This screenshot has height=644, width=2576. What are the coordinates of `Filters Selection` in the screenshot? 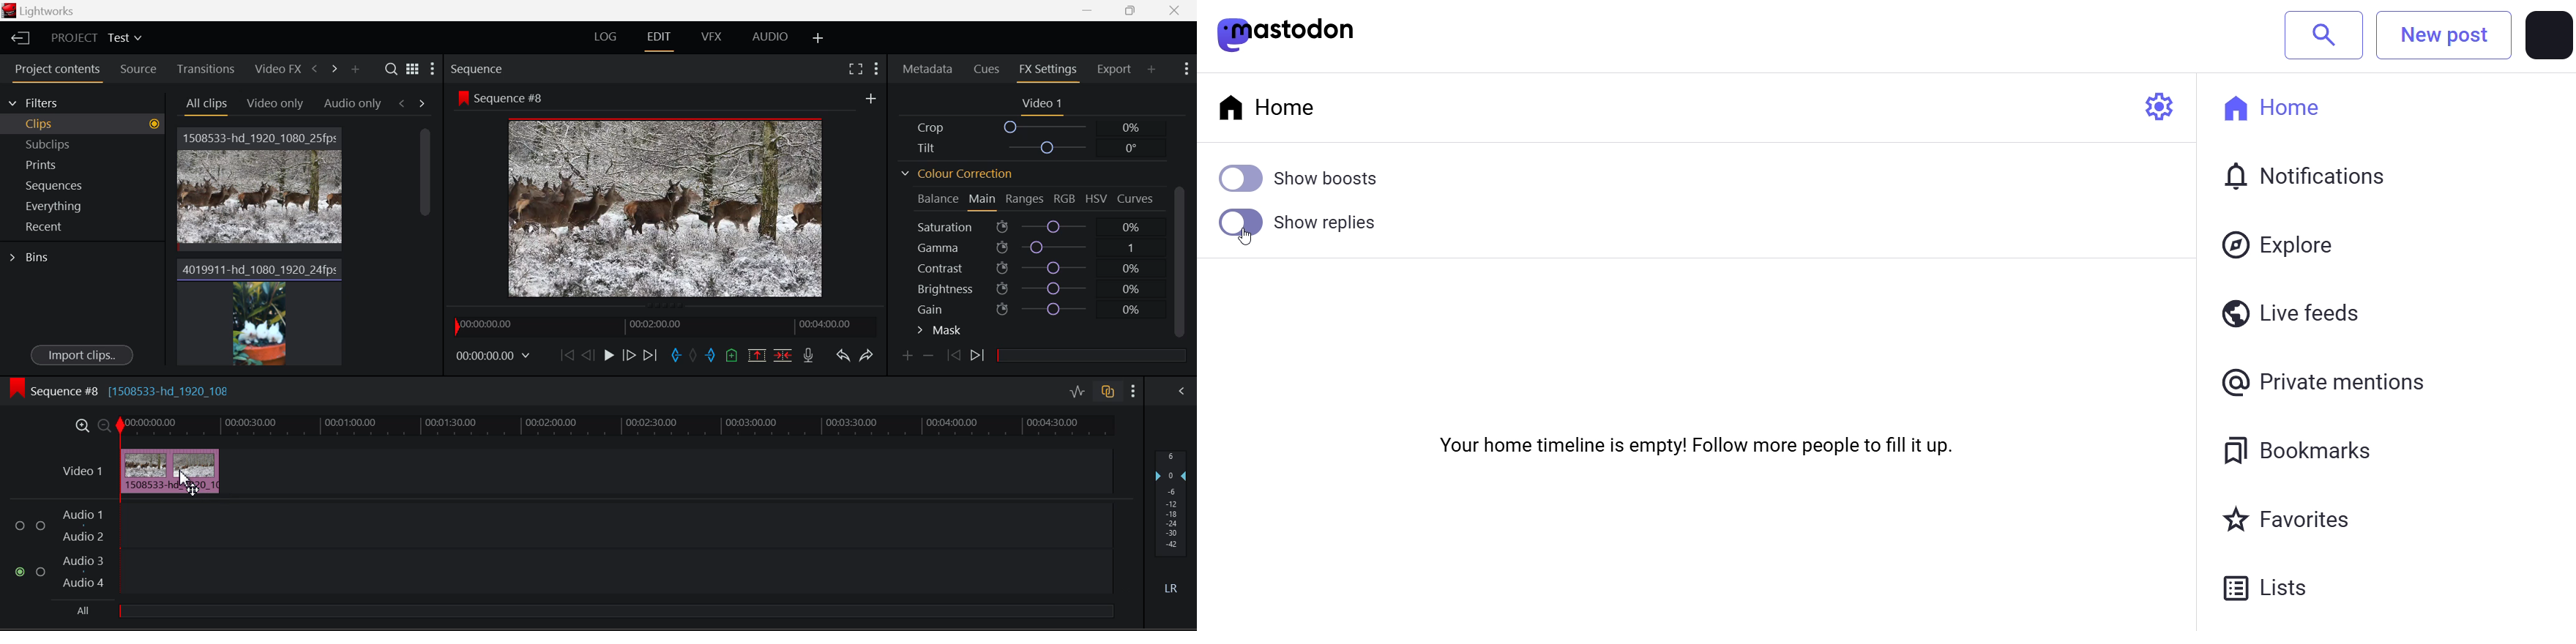 It's located at (81, 102).